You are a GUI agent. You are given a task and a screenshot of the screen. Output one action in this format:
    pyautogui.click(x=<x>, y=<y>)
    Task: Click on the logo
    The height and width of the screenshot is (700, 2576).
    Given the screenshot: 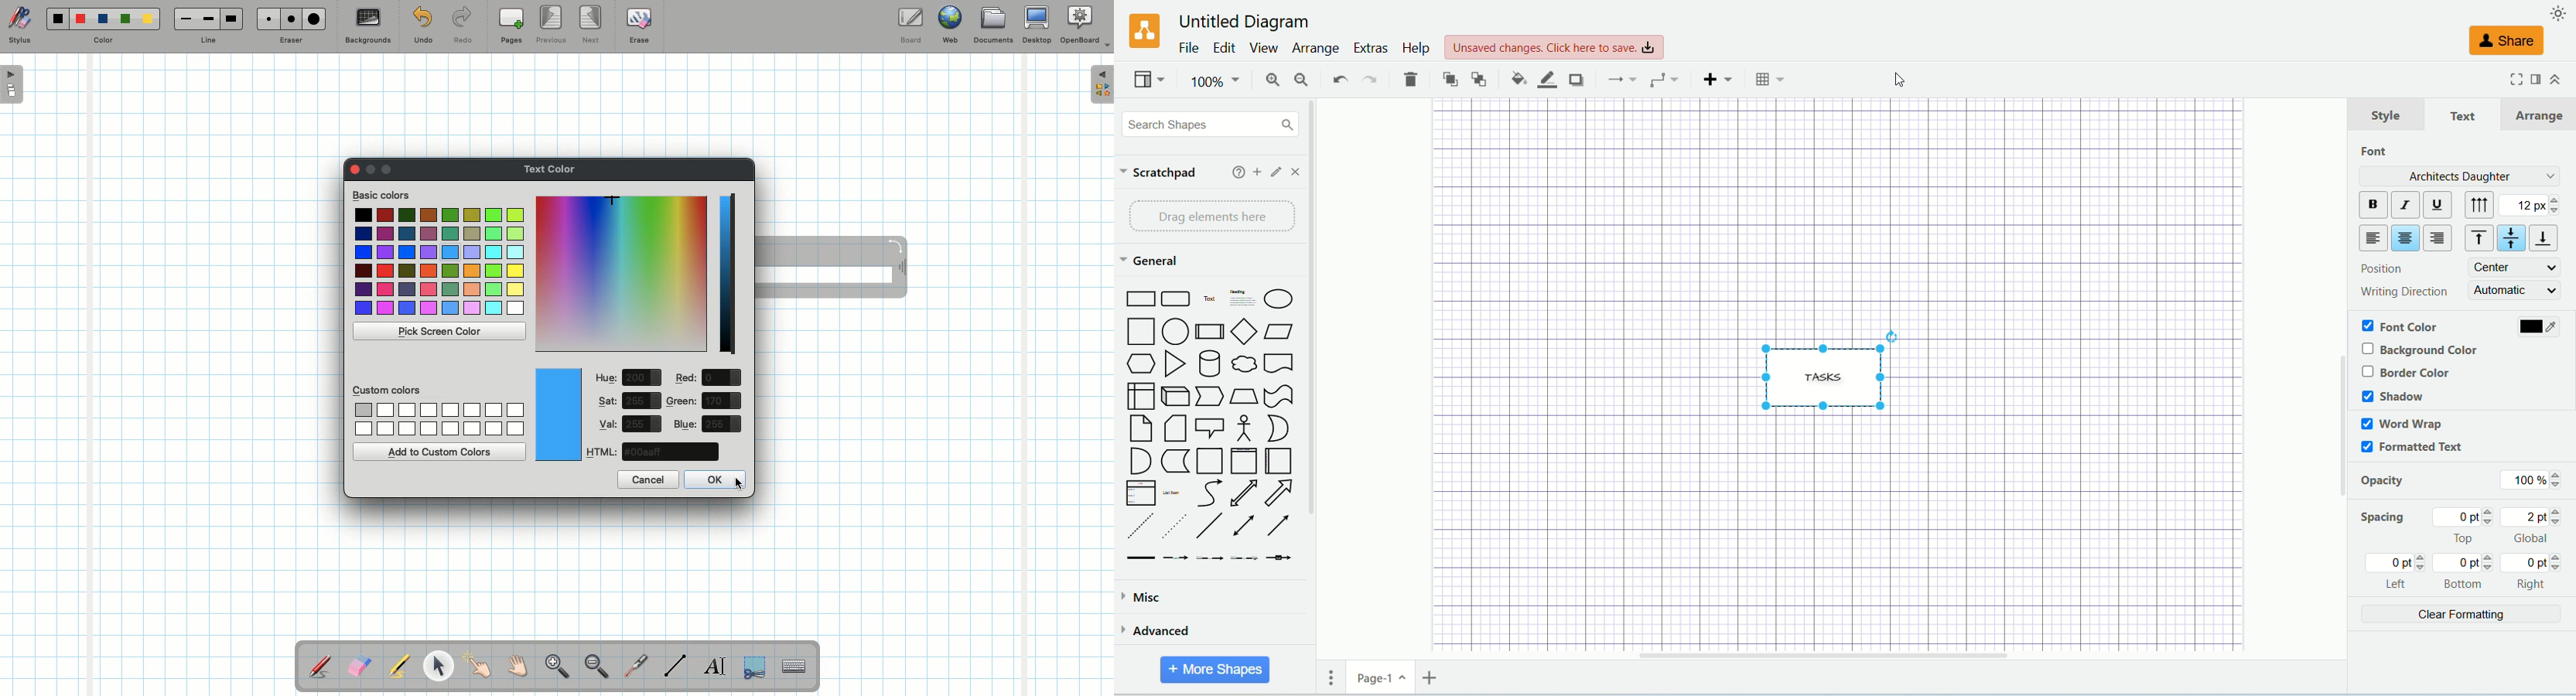 What is the action you would take?
    pyautogui.click(x=1140, y=30)
    